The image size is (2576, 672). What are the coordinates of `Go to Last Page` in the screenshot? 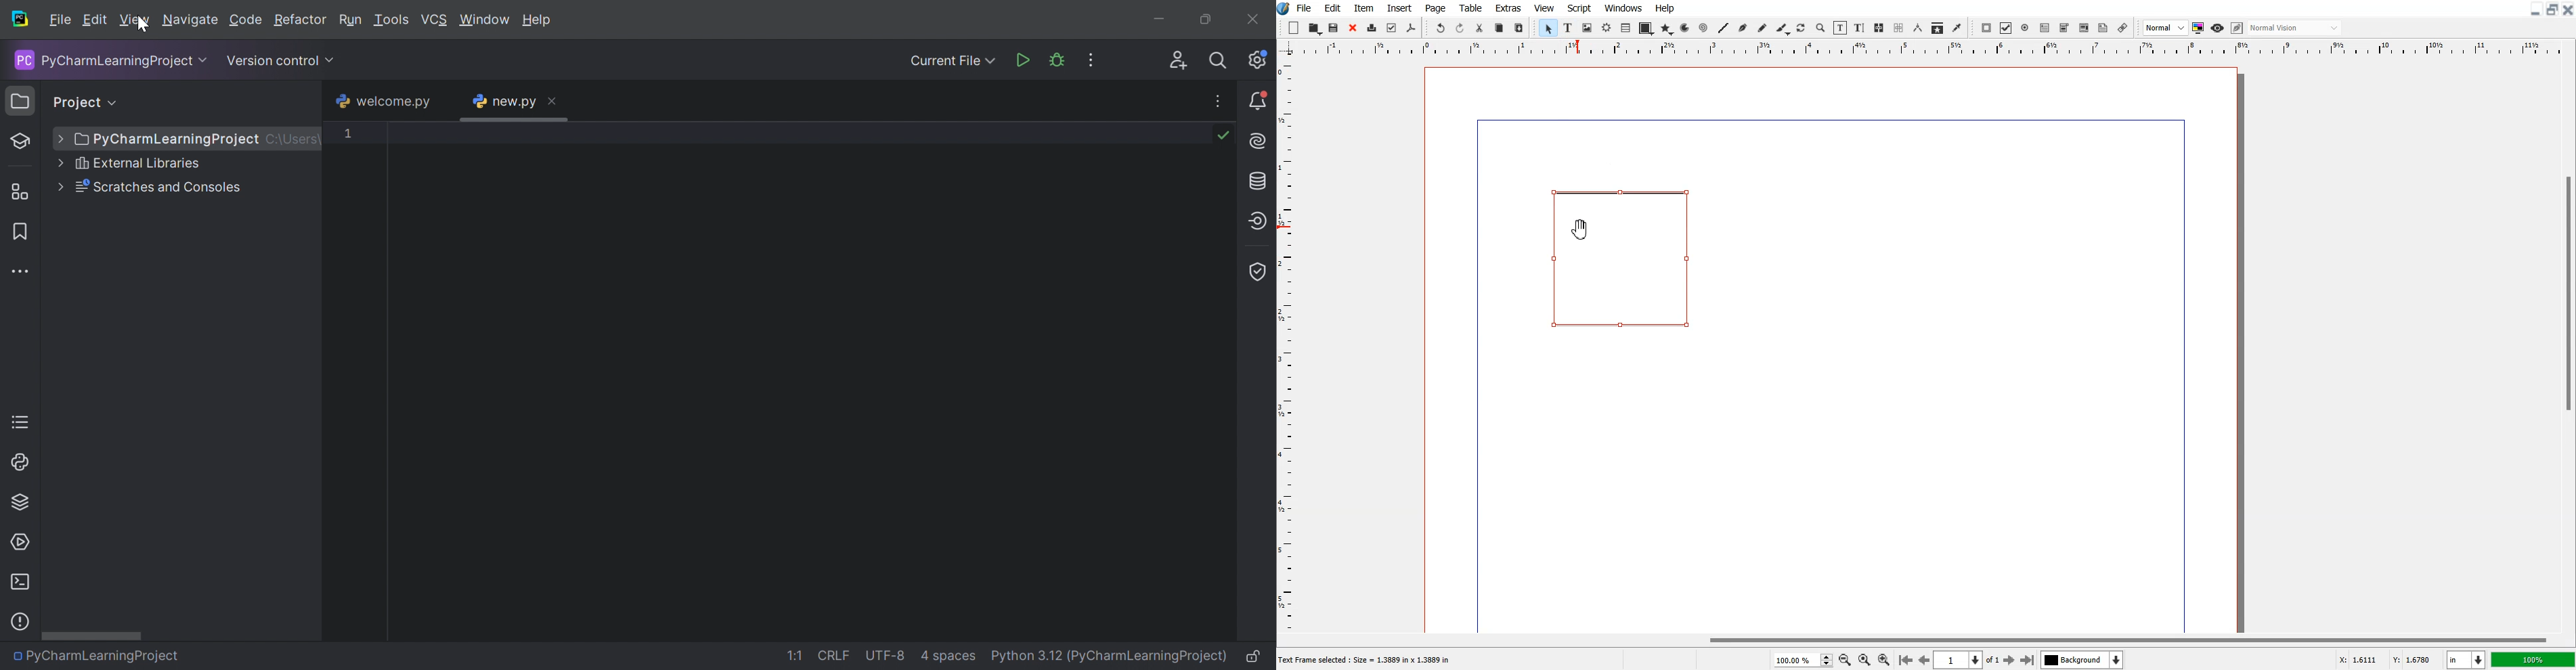 It's located at (2028, 661).